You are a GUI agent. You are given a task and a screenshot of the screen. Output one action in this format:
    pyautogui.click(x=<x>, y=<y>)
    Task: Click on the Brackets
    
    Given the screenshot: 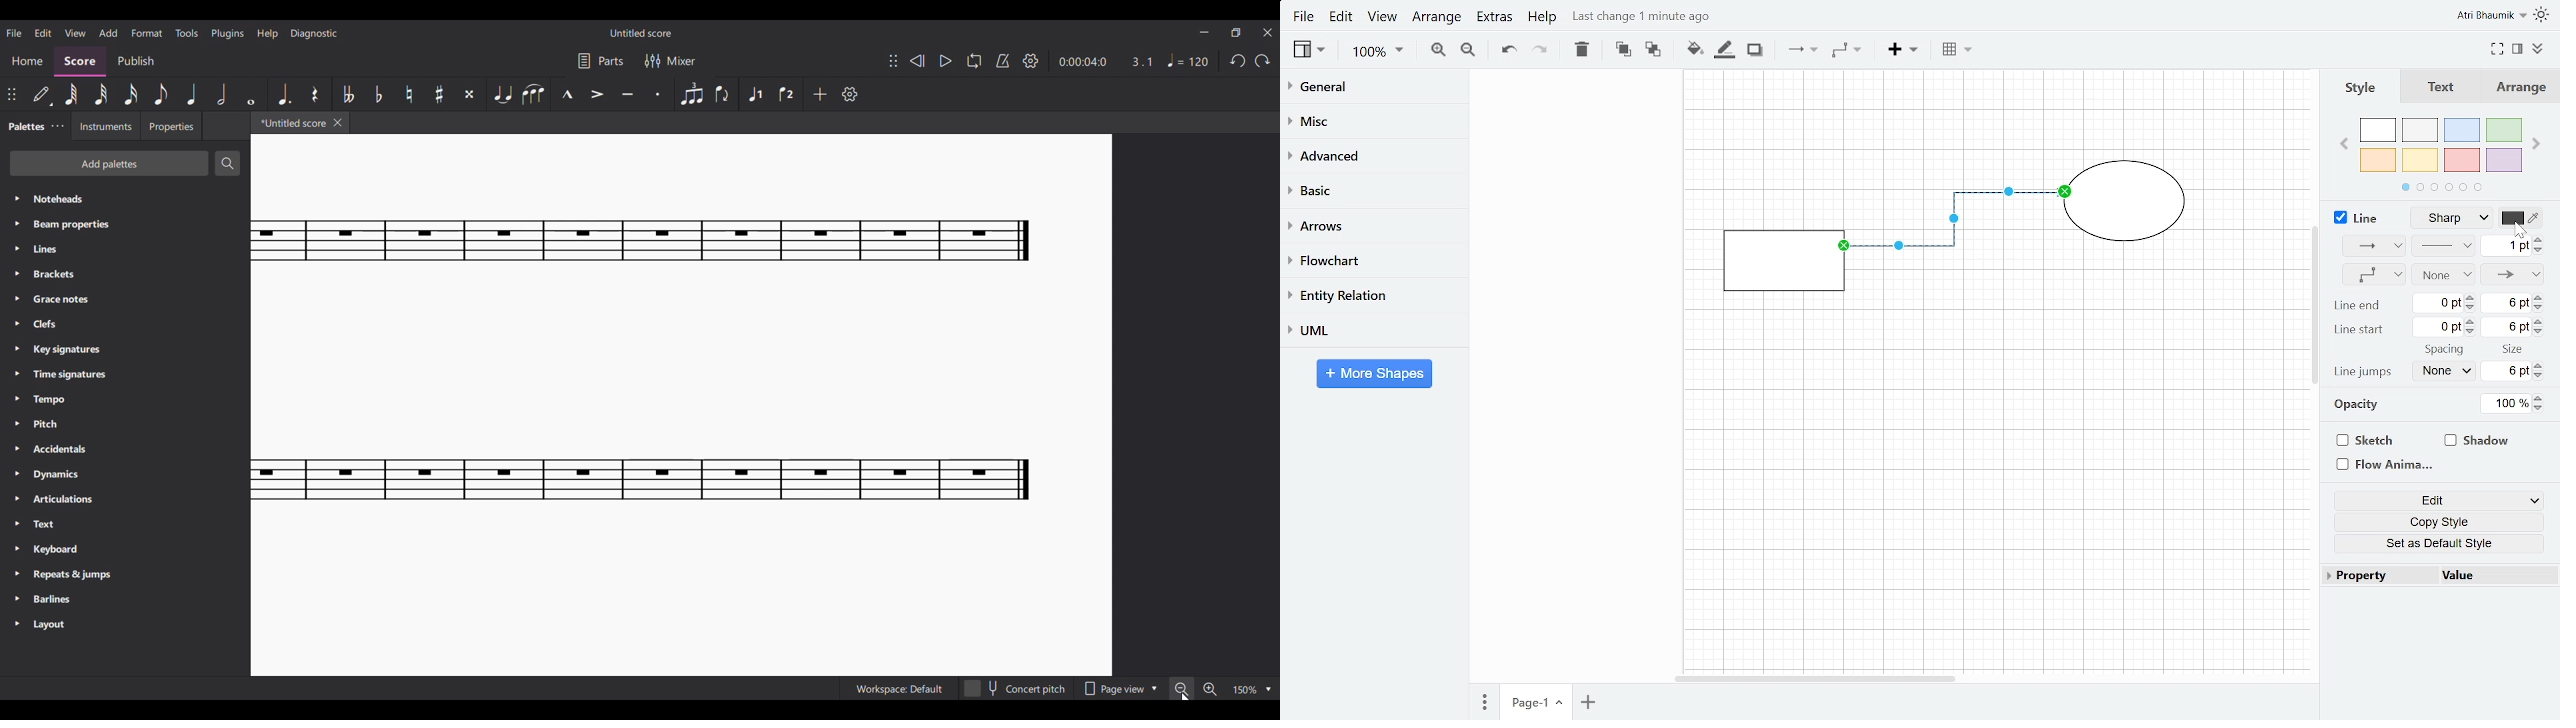 What is the action you would take?
    pyautogui.click(x=124, y=274)
    